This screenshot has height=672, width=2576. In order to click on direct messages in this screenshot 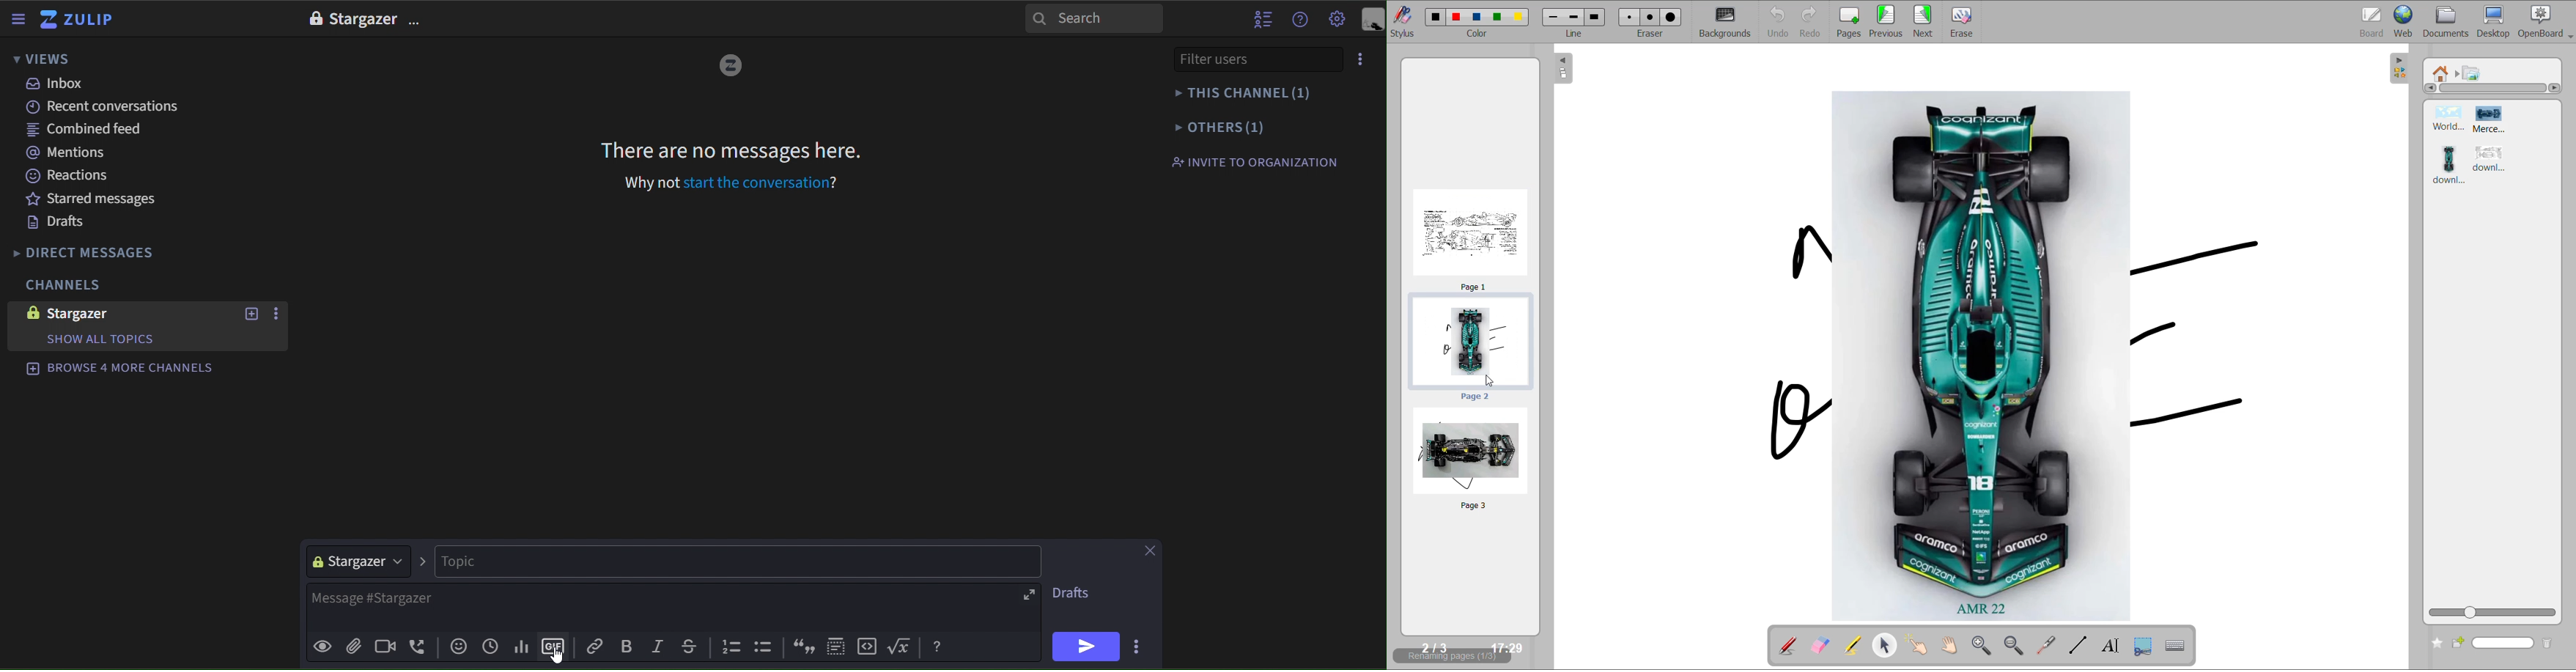, I will do `click(97, 253)`.